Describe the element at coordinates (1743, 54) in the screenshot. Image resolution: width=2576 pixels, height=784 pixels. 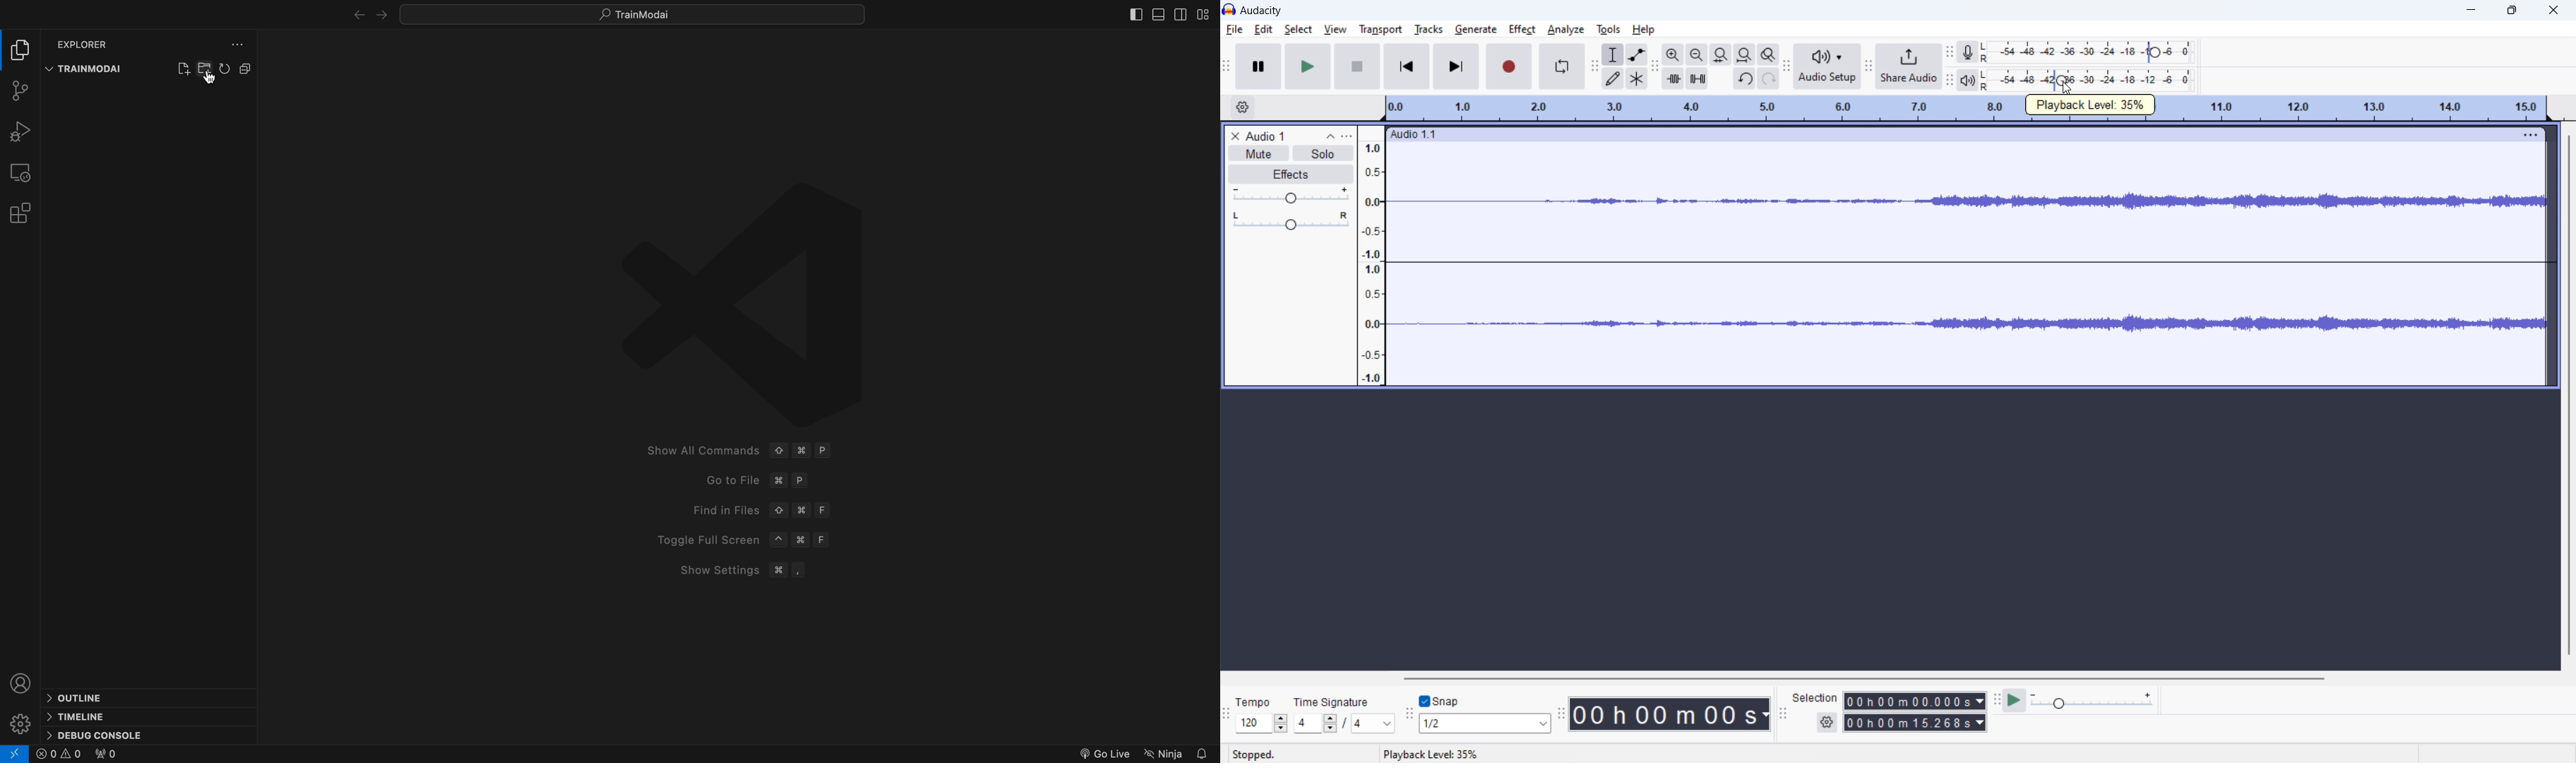
I see `fit project to width` at that location.